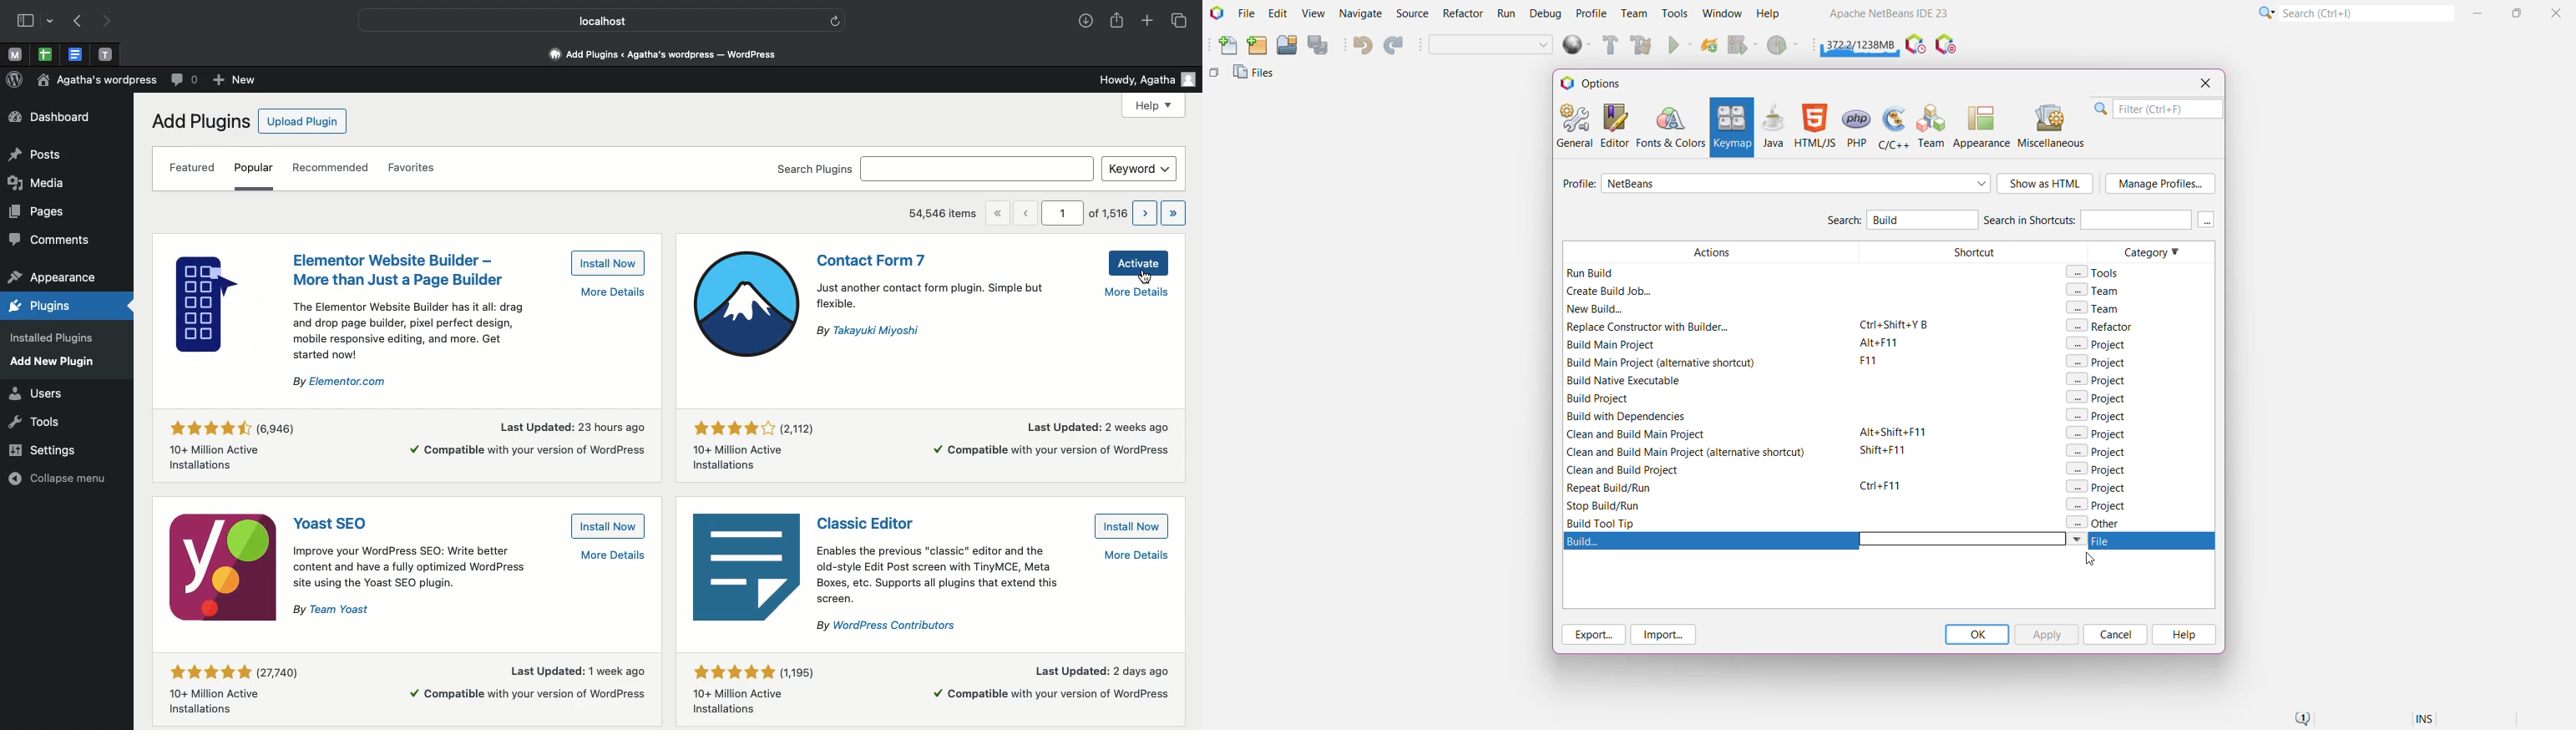 Image resolution: width=2576 pixels, height=756 pixels. Describe the element at coordinates (50, 22) in the screenshot. I see `drop-down` at that location.